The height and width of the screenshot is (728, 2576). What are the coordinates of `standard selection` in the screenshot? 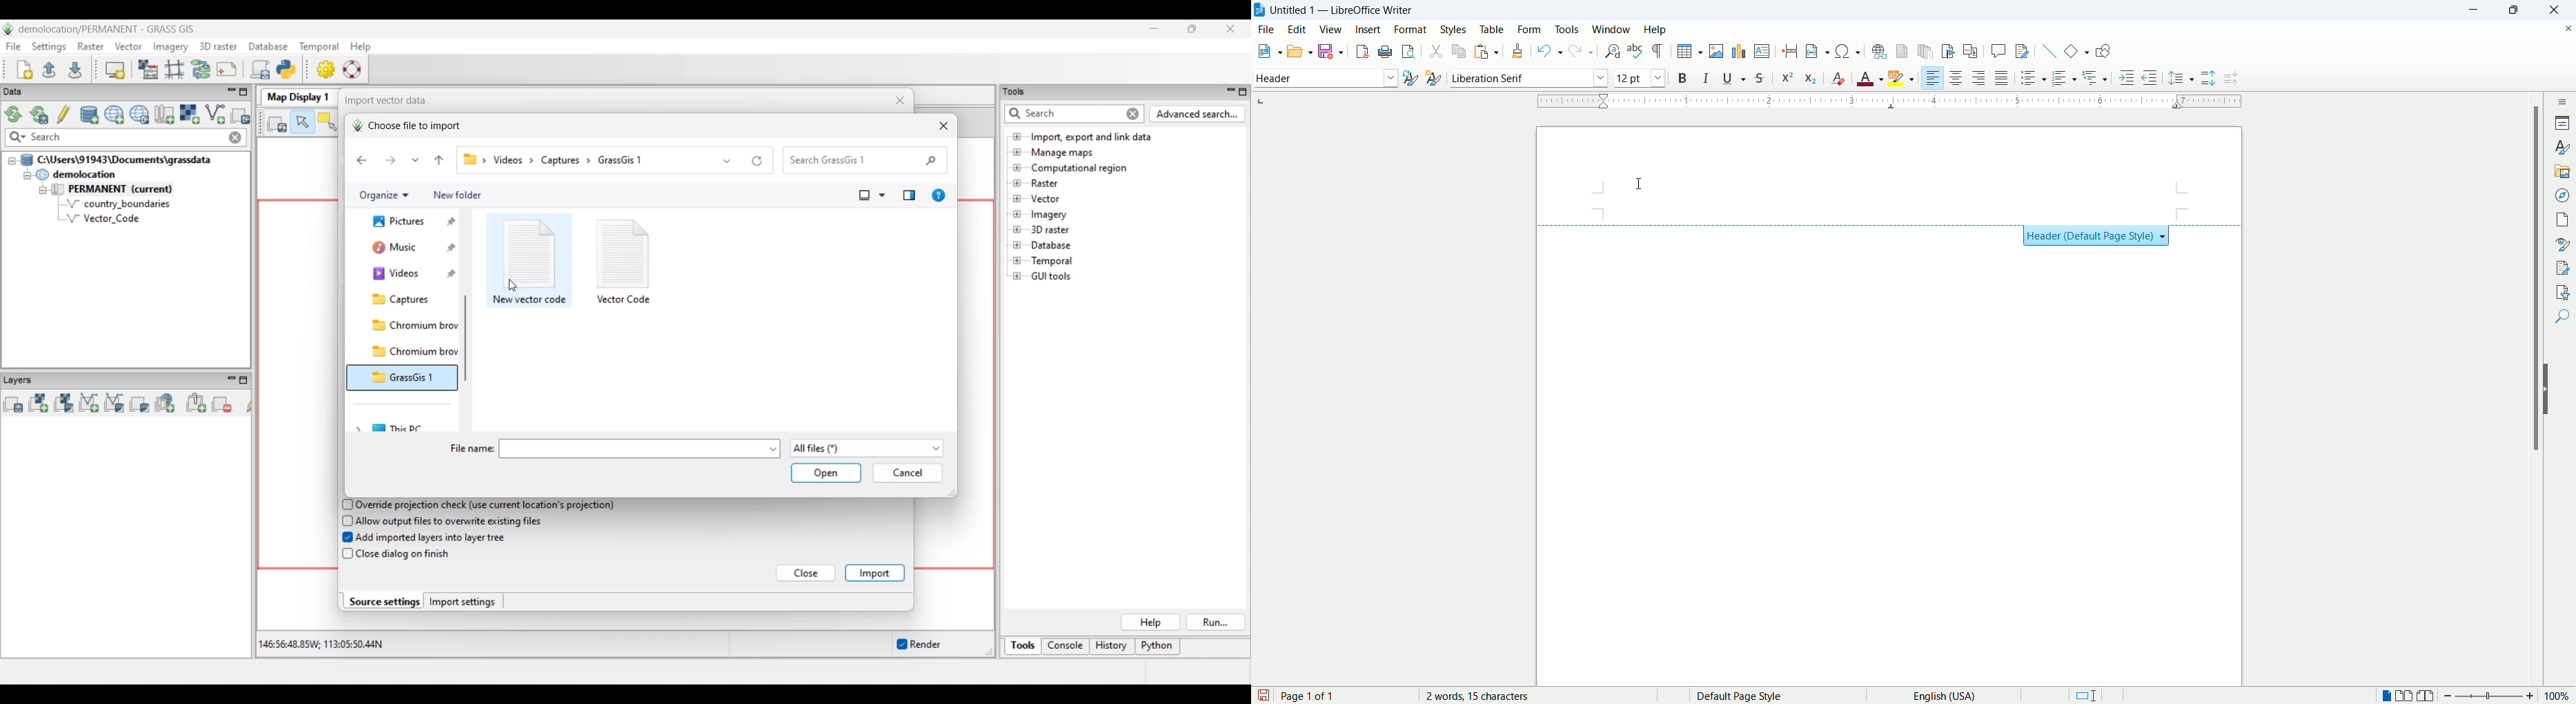 It's located at (2085, 695).